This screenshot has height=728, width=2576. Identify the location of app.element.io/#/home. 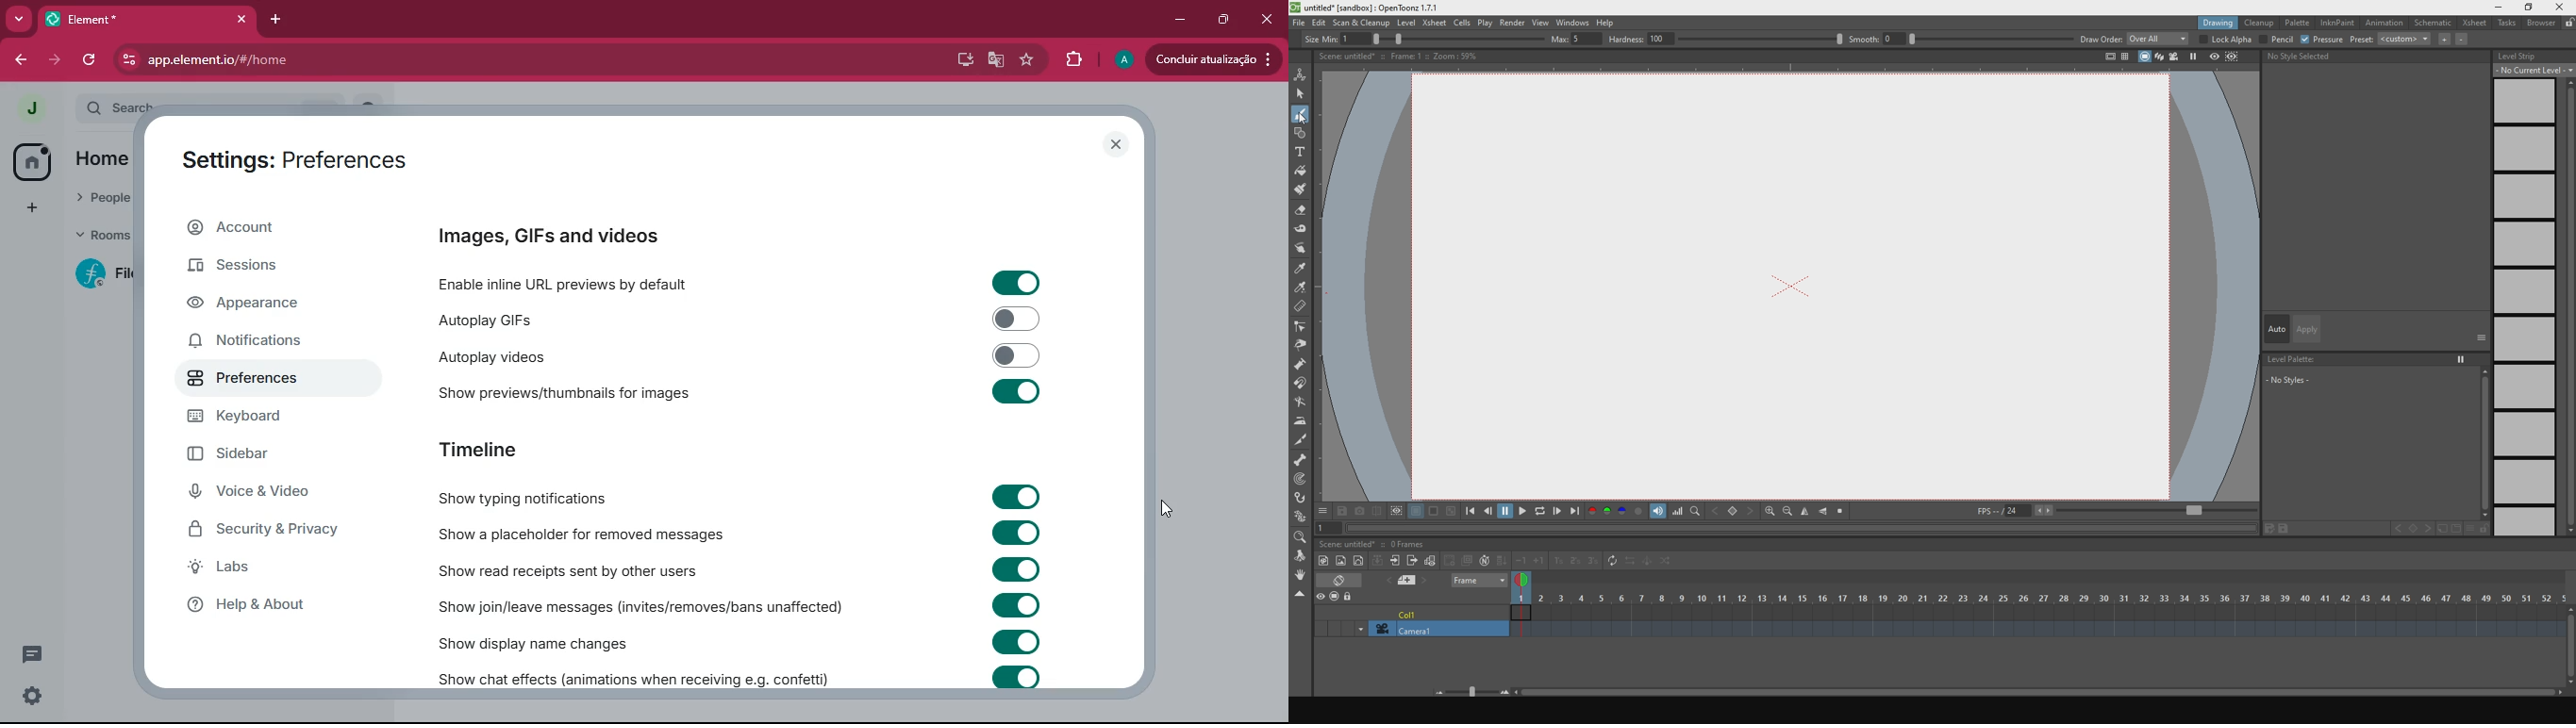
(335, 61).